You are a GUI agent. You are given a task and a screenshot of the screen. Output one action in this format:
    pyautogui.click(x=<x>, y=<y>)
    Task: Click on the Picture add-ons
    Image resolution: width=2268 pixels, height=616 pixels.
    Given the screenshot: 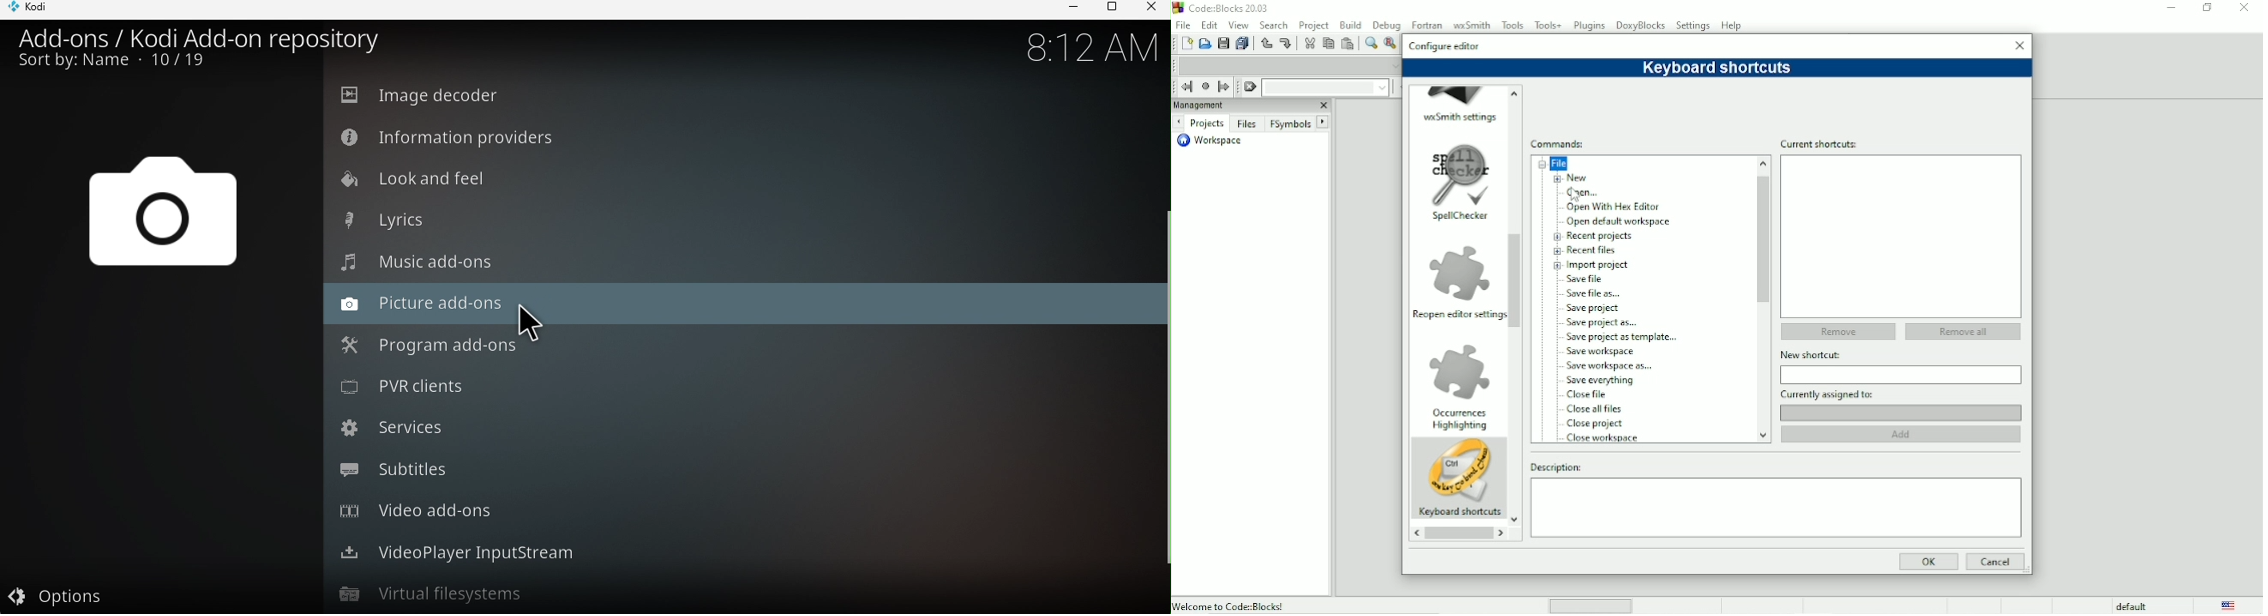 What is the action you would take?
    pyautogui.click(x=737, y=304)
    